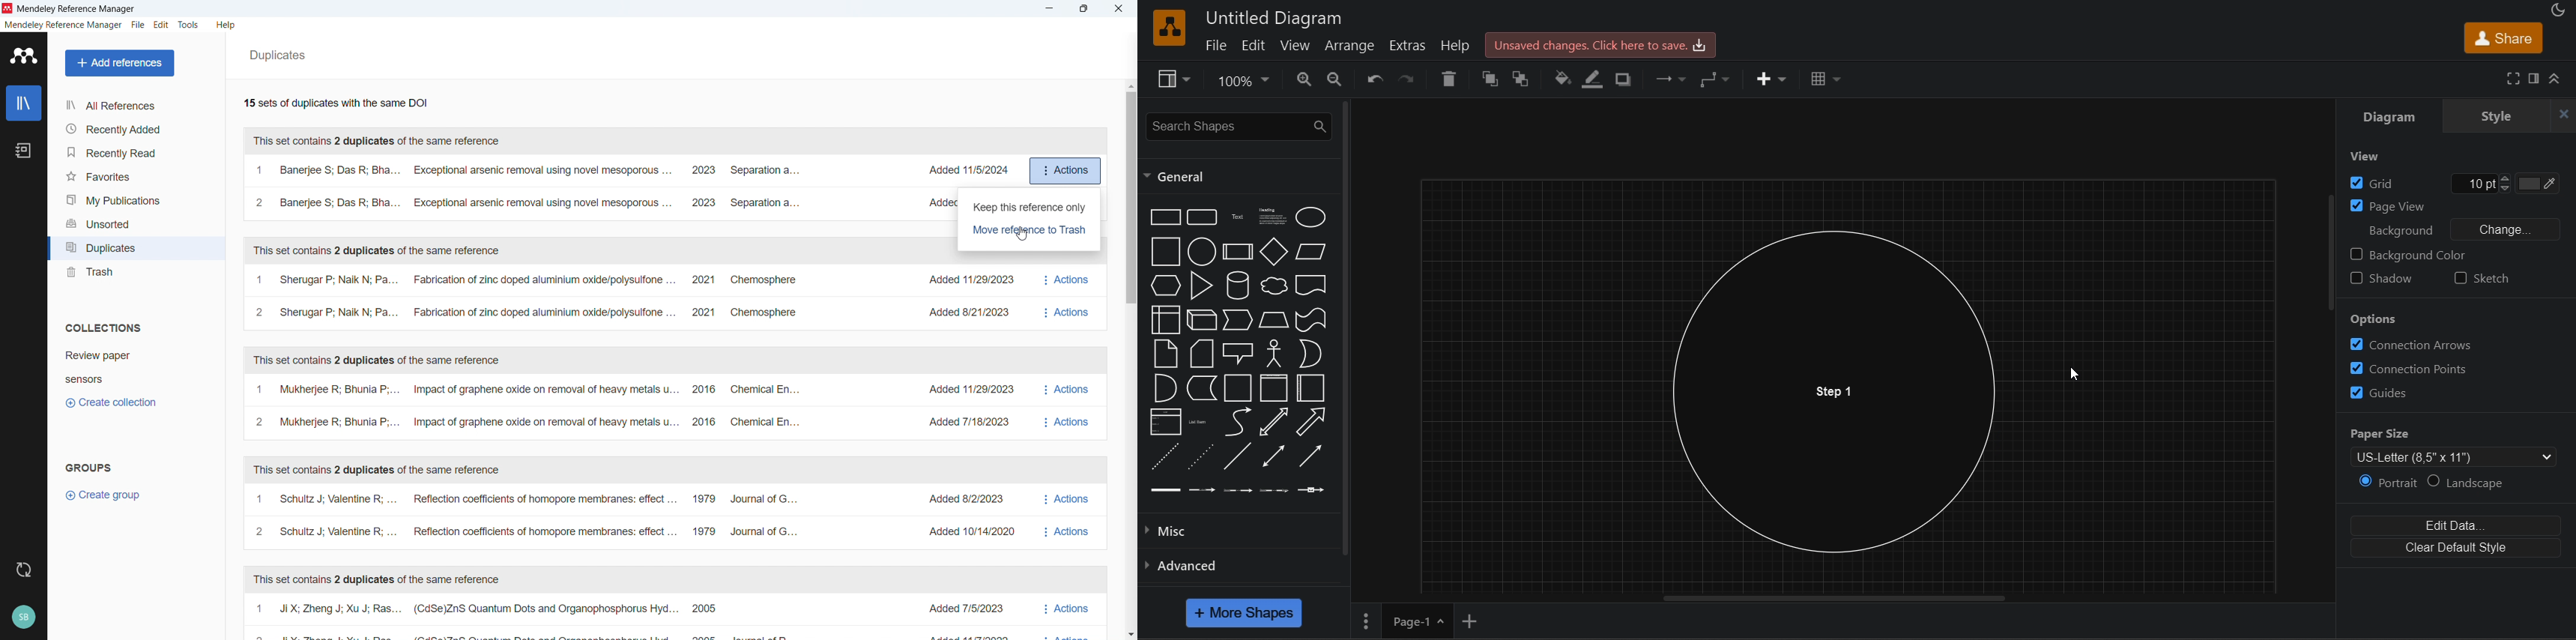 The width and height of the screenshot is (2576, 644). What do you see at coordinates (1164, 217) in the screenshot?
I see `rectangle` at bounding box center [1164, 217].